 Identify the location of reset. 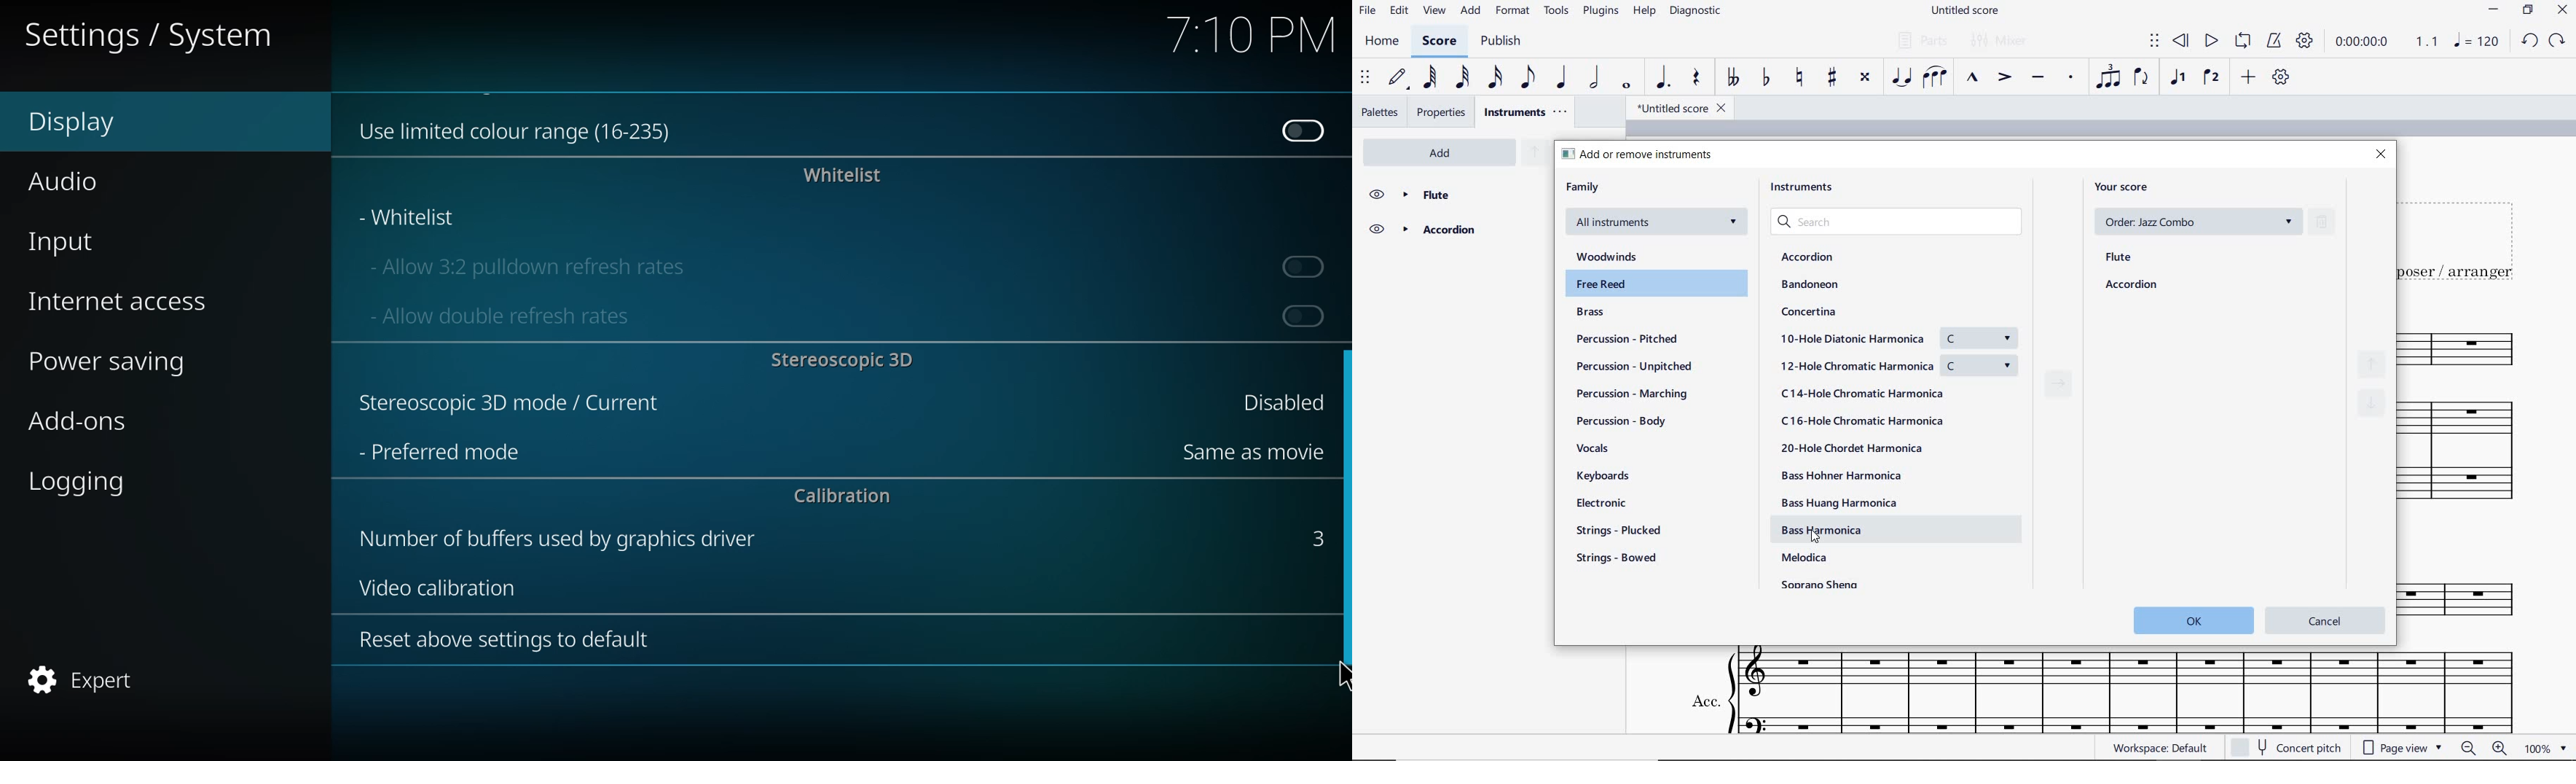
(504, 641).